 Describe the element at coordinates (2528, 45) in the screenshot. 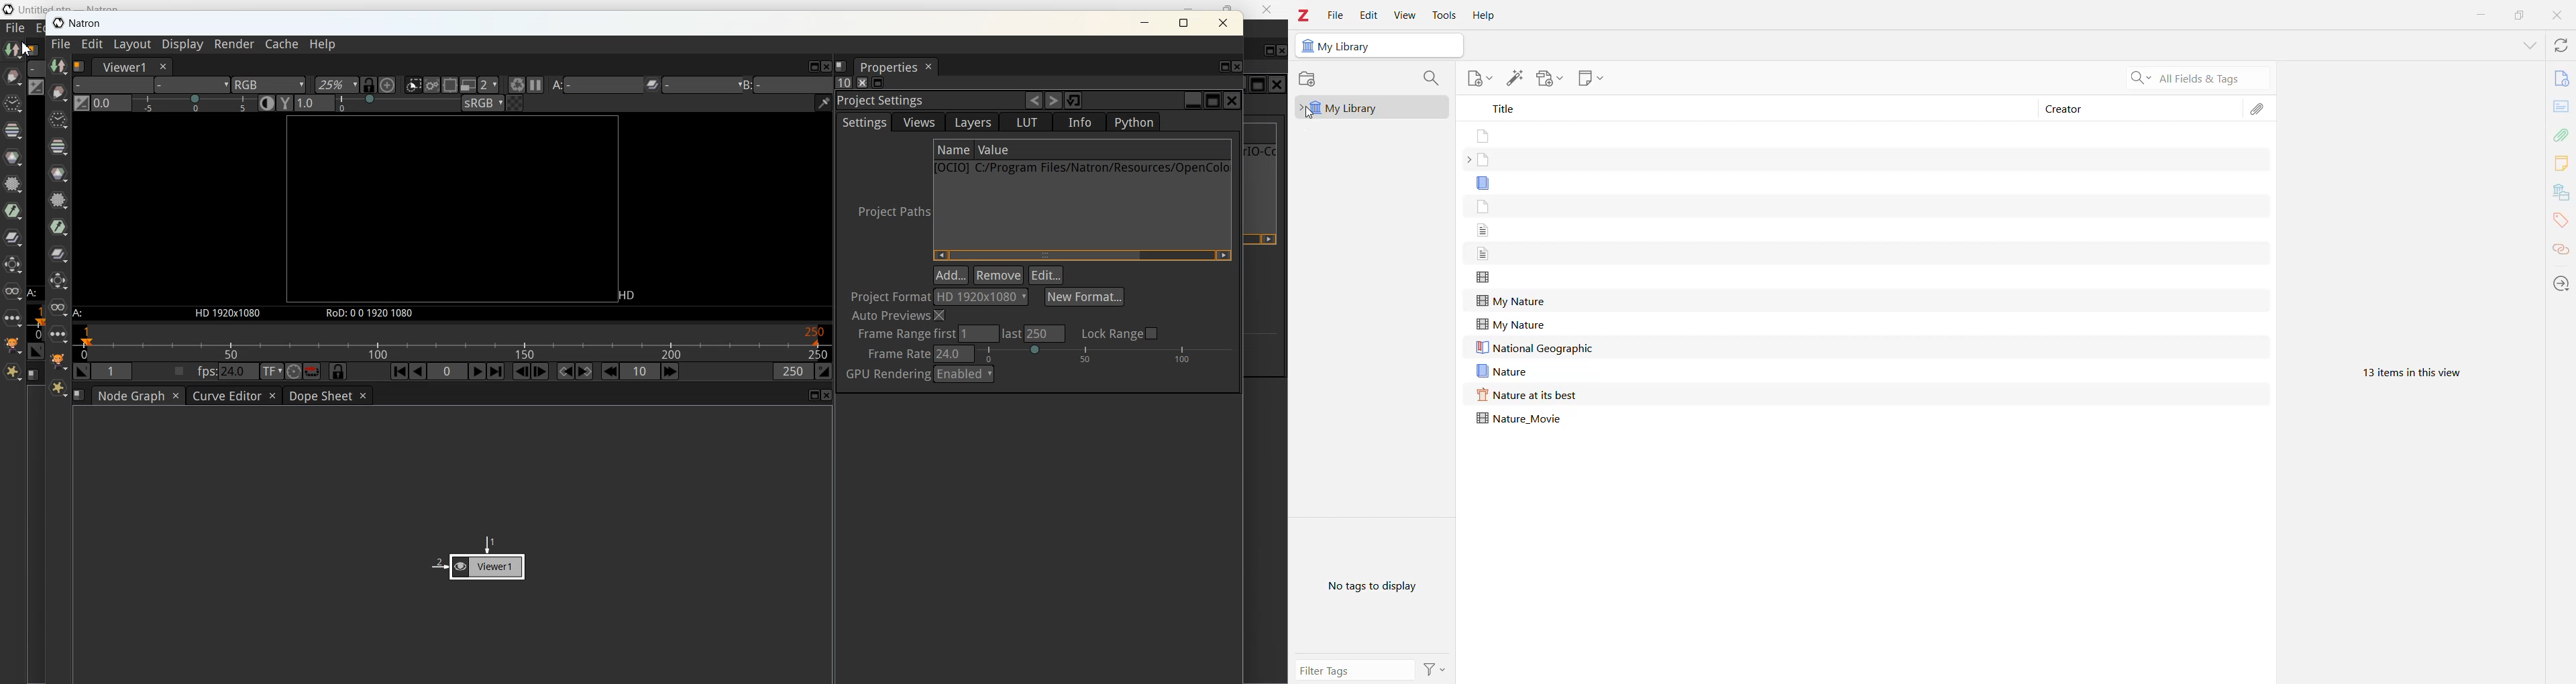

I see `List all Tabs` at that location.